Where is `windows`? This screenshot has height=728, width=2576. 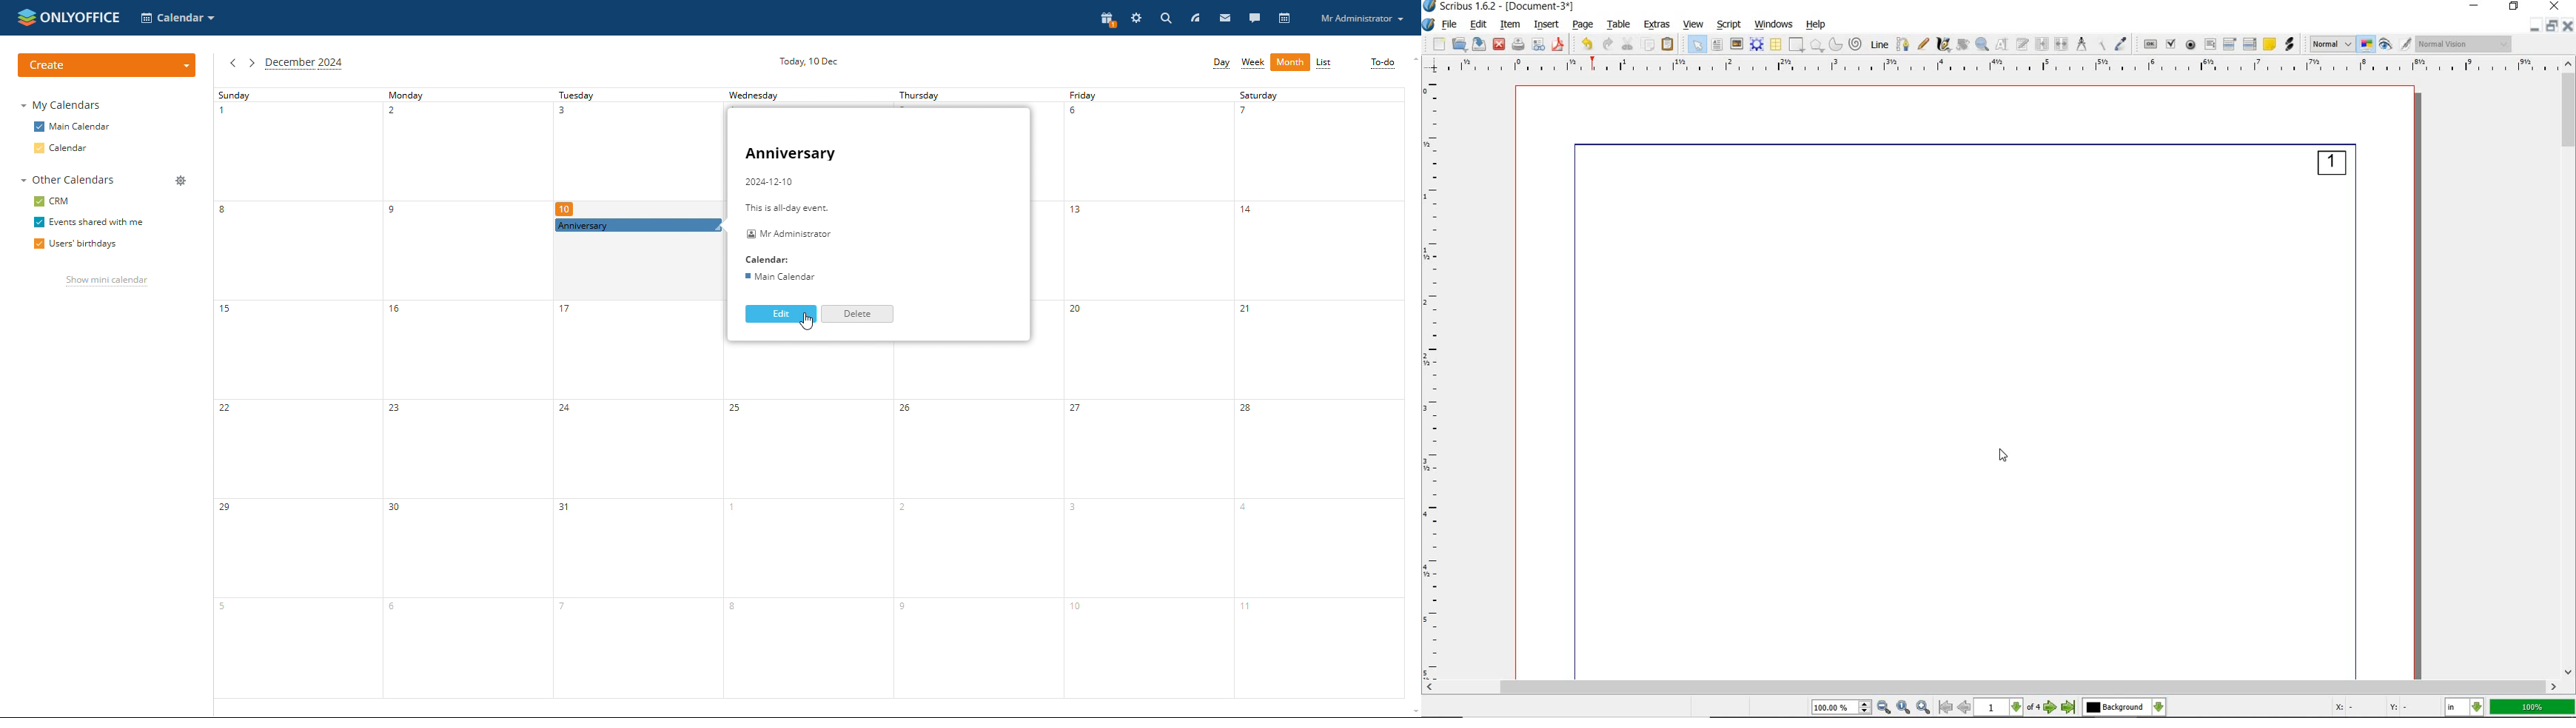 windows is located at coordinates (1774, 24).